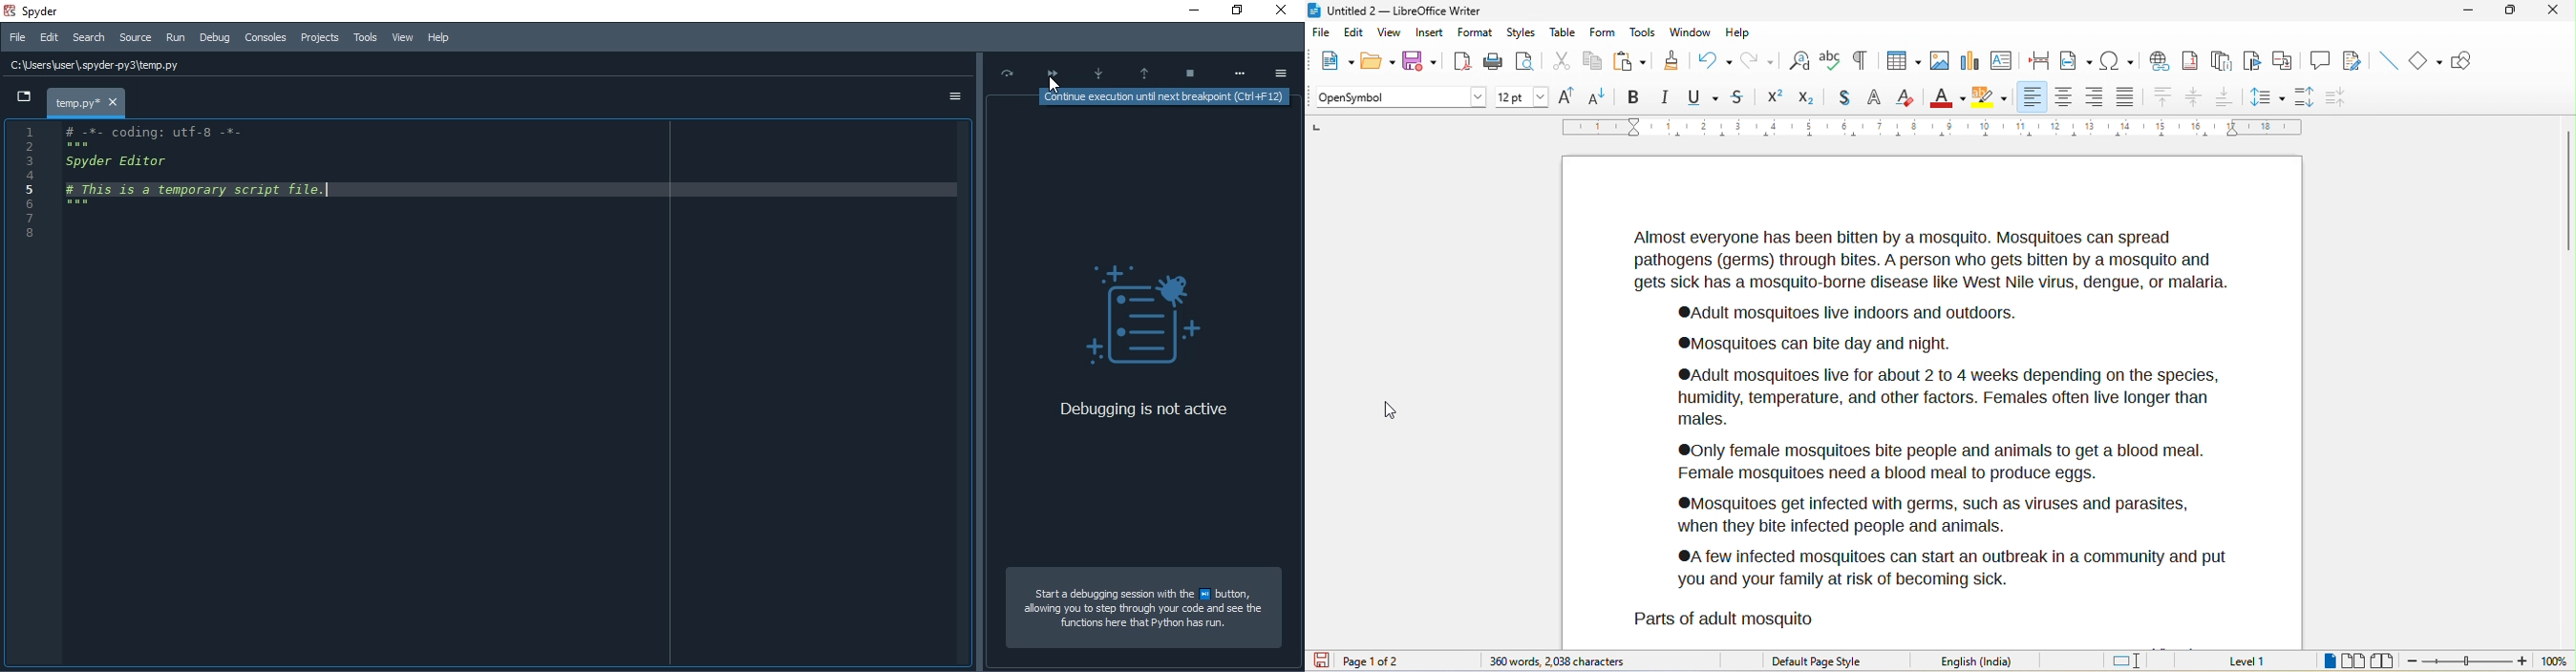 Image resolution: width=2576 pixels, height=672 pixels. What do you see at coordinates (1736, 29) in the screenshot?
I see `help` at bounding box center [1736, 29].